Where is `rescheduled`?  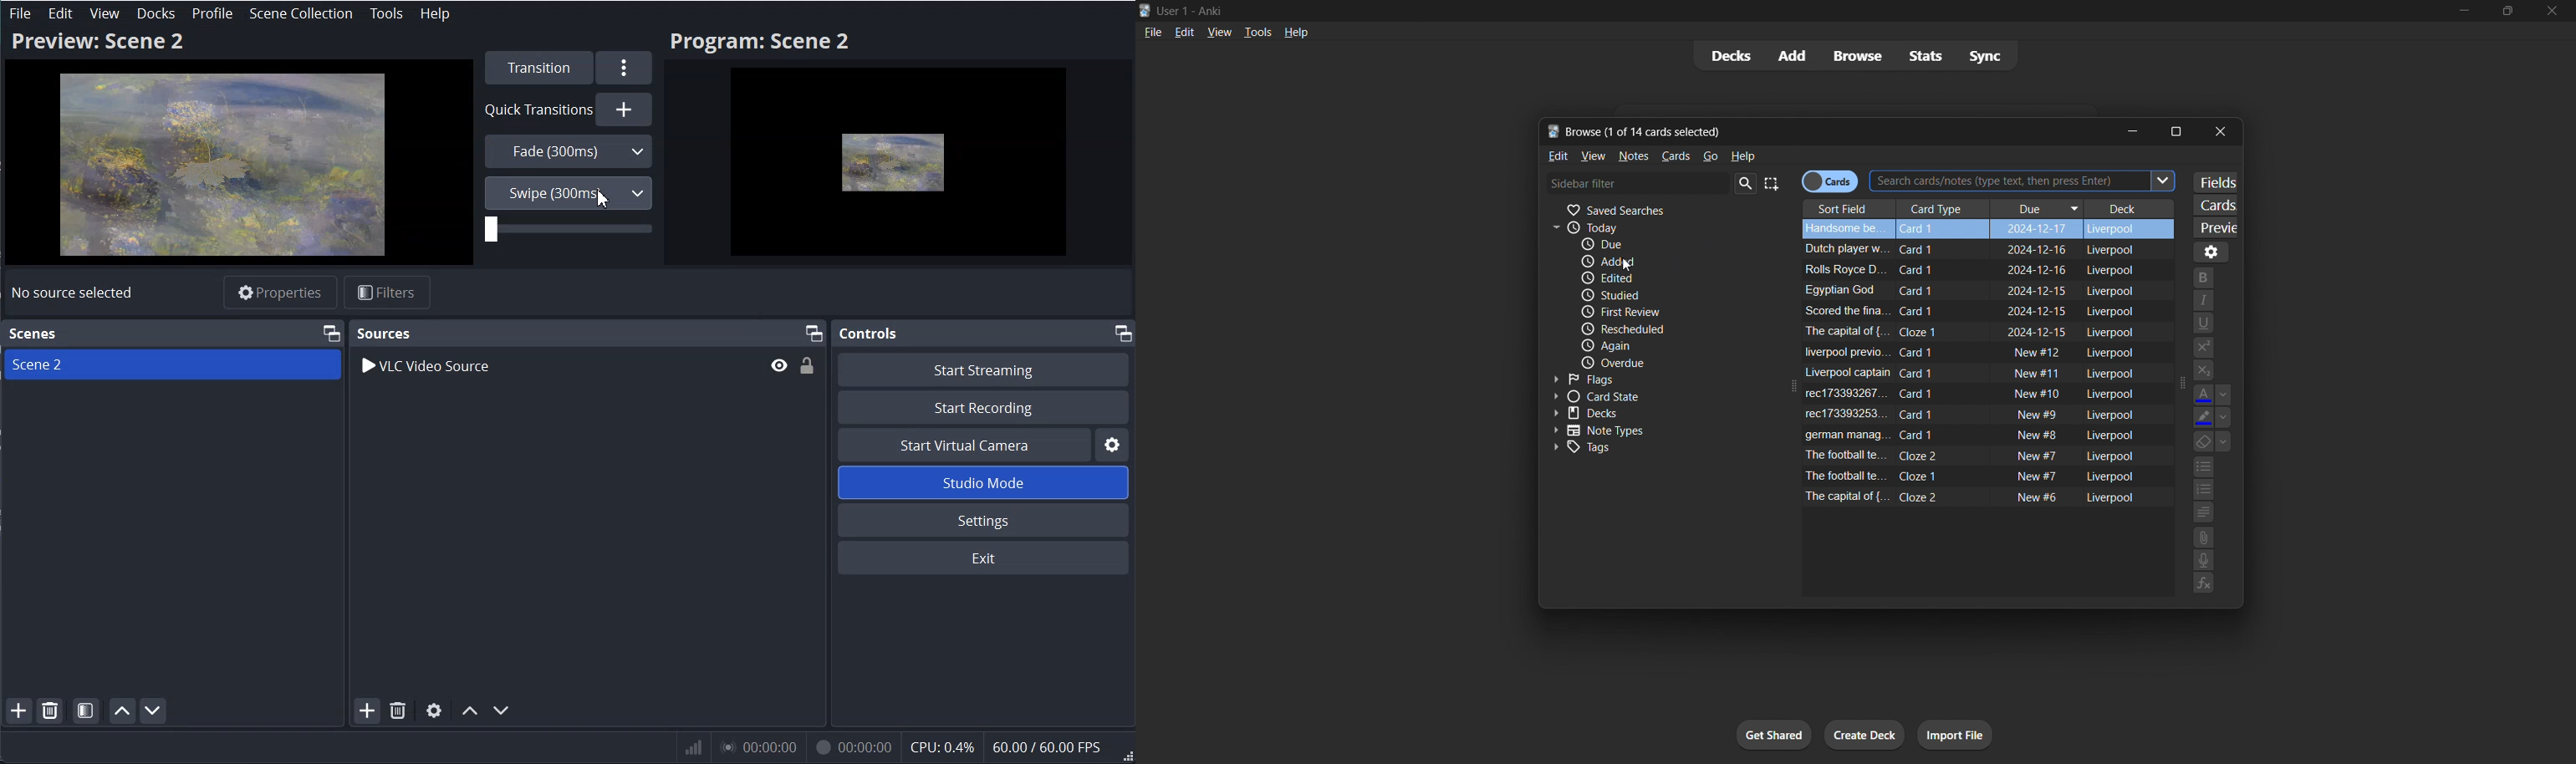 rescheduled is located at coordinates (1670, 327).